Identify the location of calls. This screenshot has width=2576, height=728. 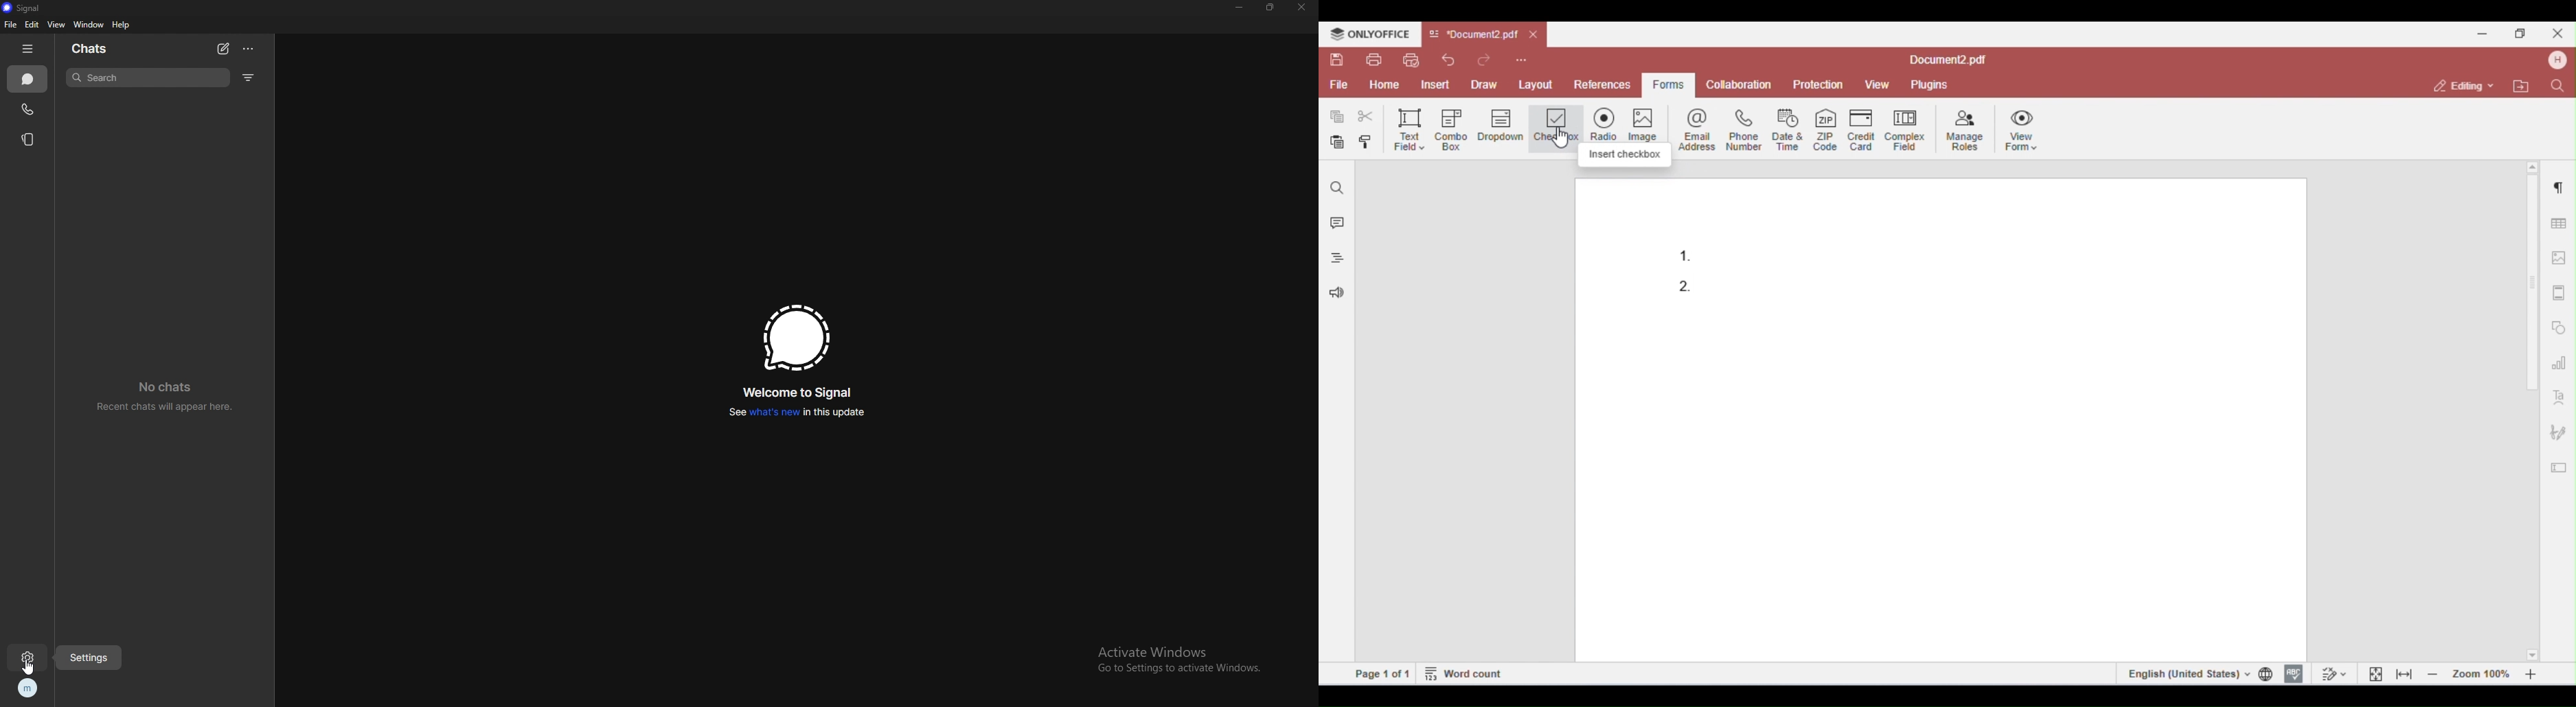
(28, 109).